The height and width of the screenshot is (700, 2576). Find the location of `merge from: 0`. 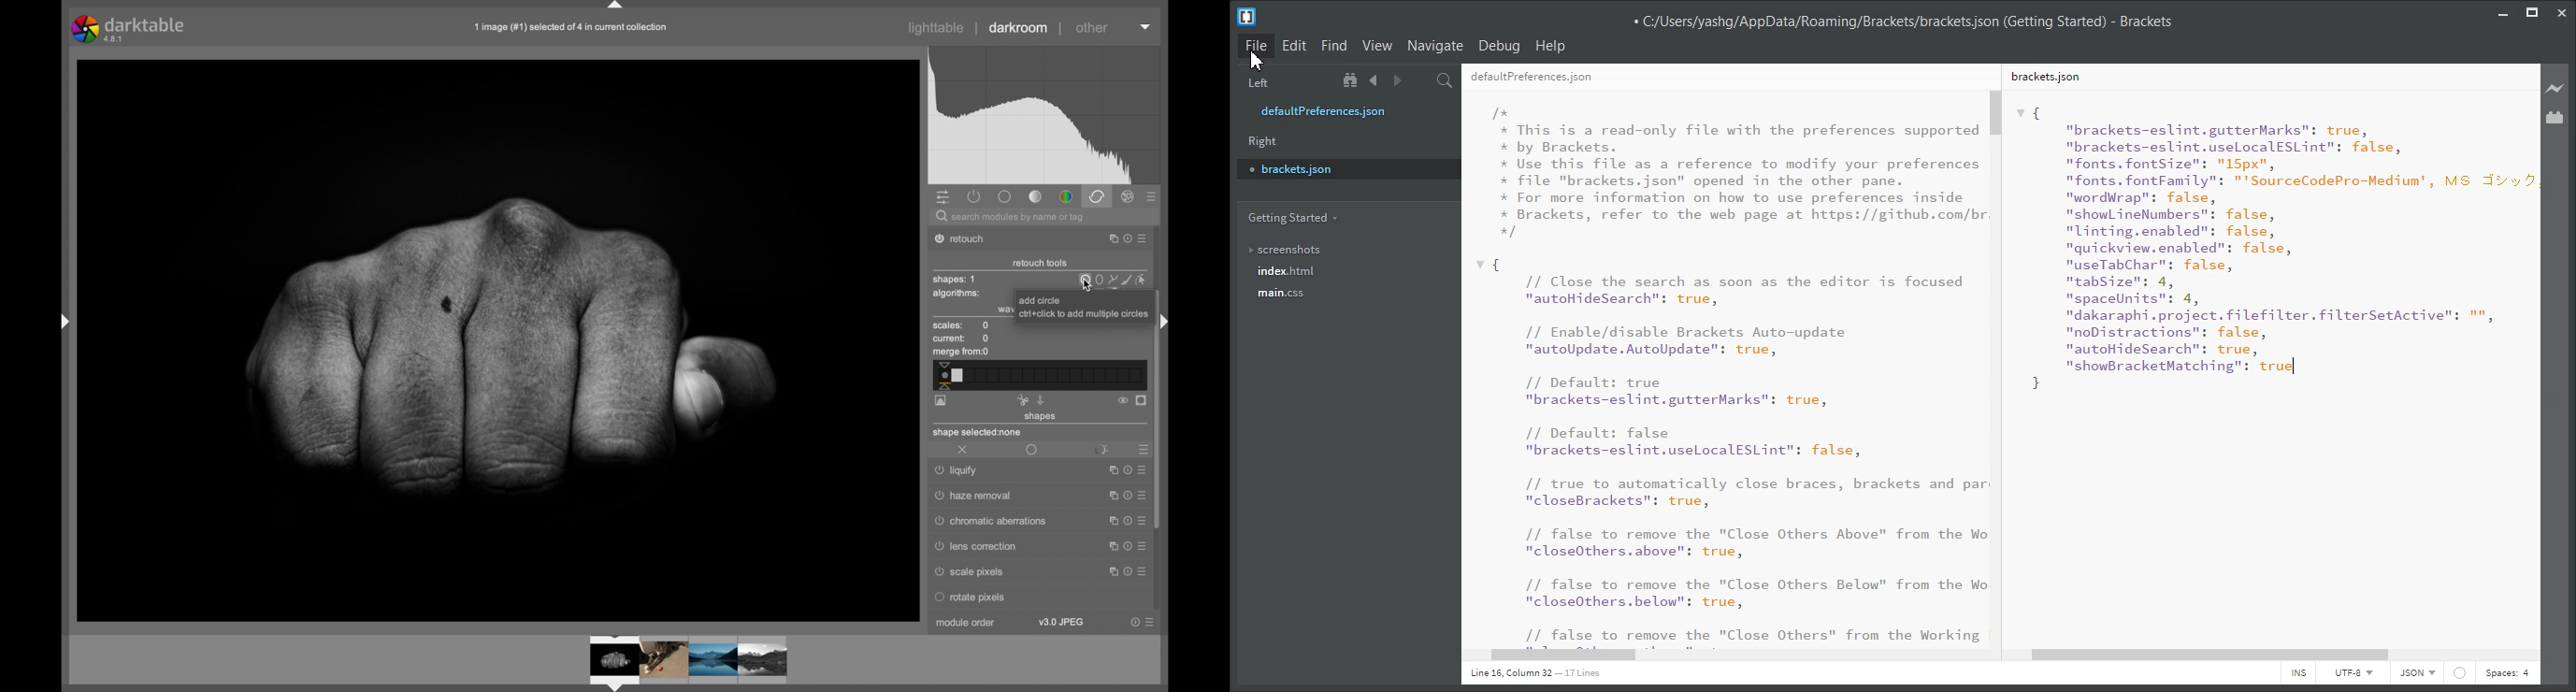

merge from: 0 is located at coordinates (962, 353).